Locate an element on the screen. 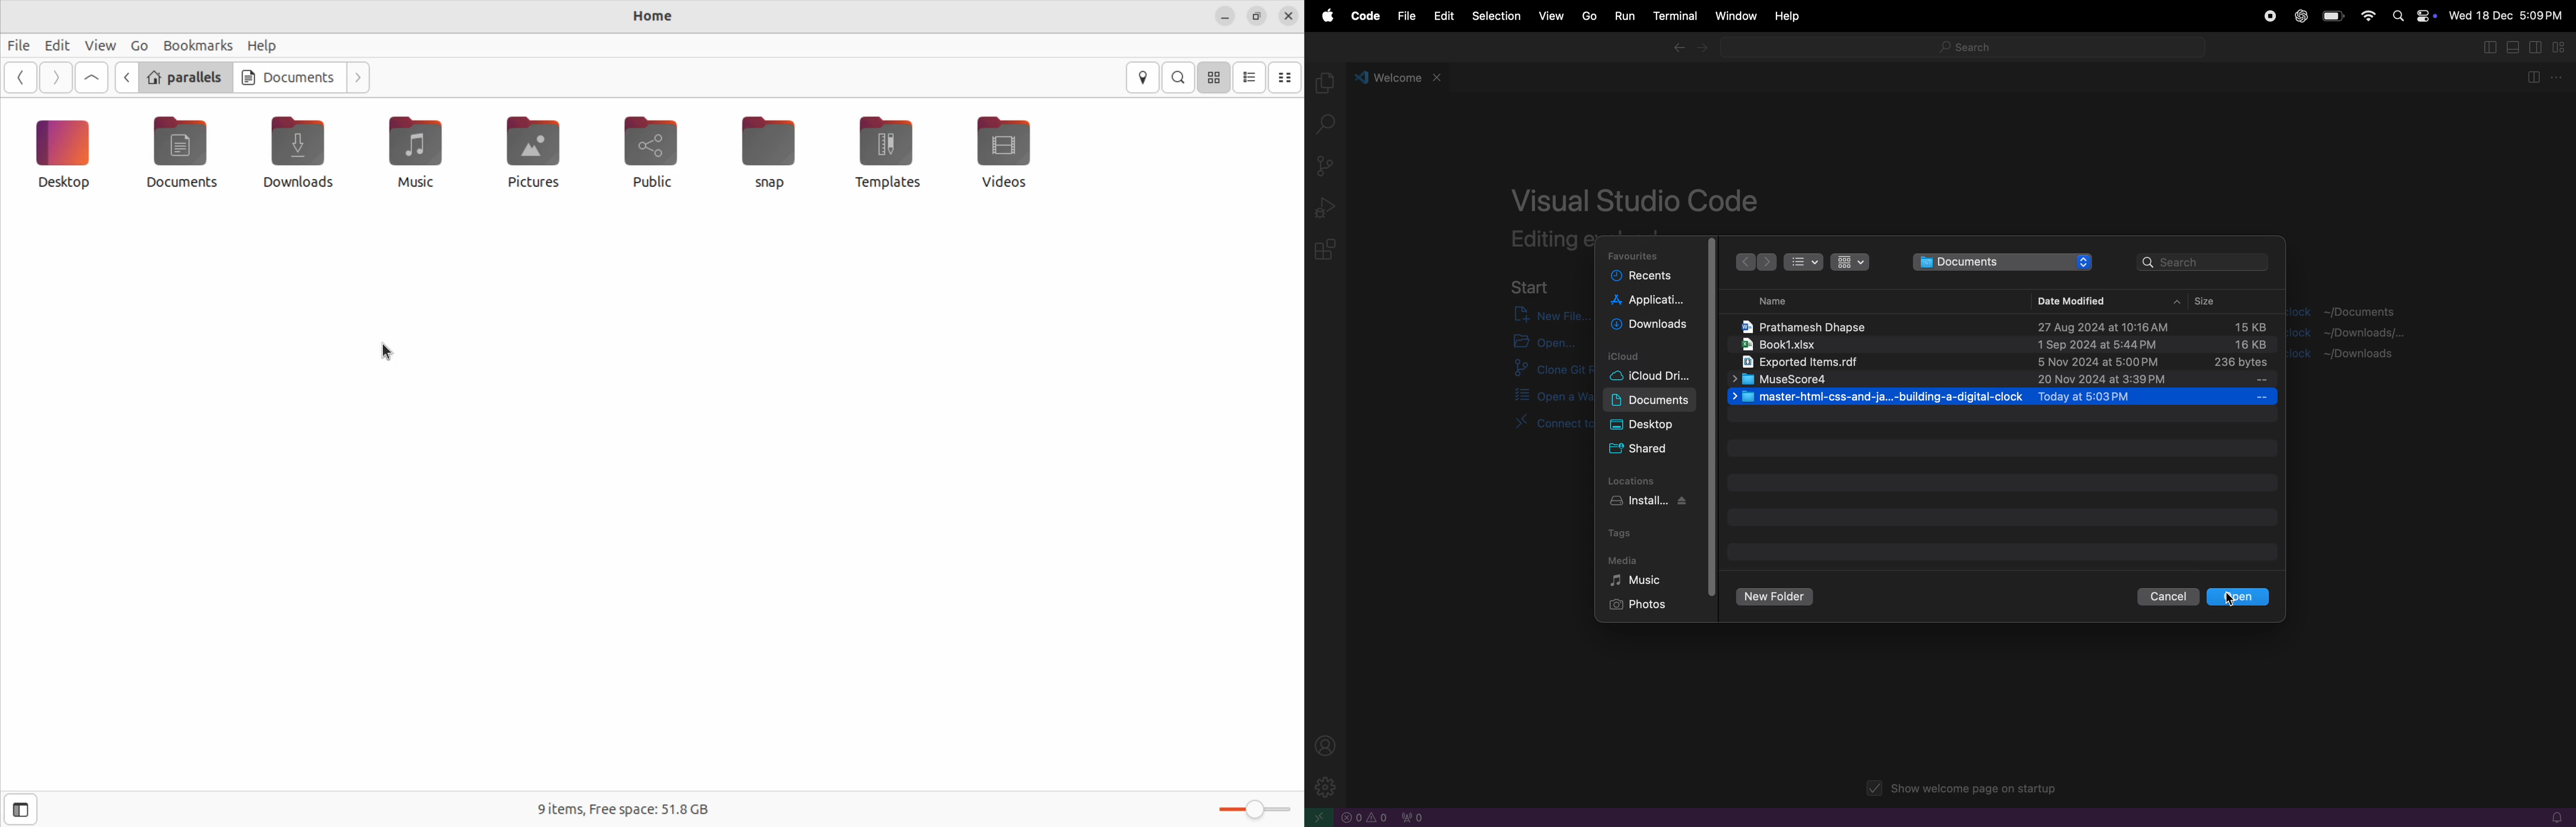 This screenshot has width=2576, height=840. Home is located at coordinates (653, 15).